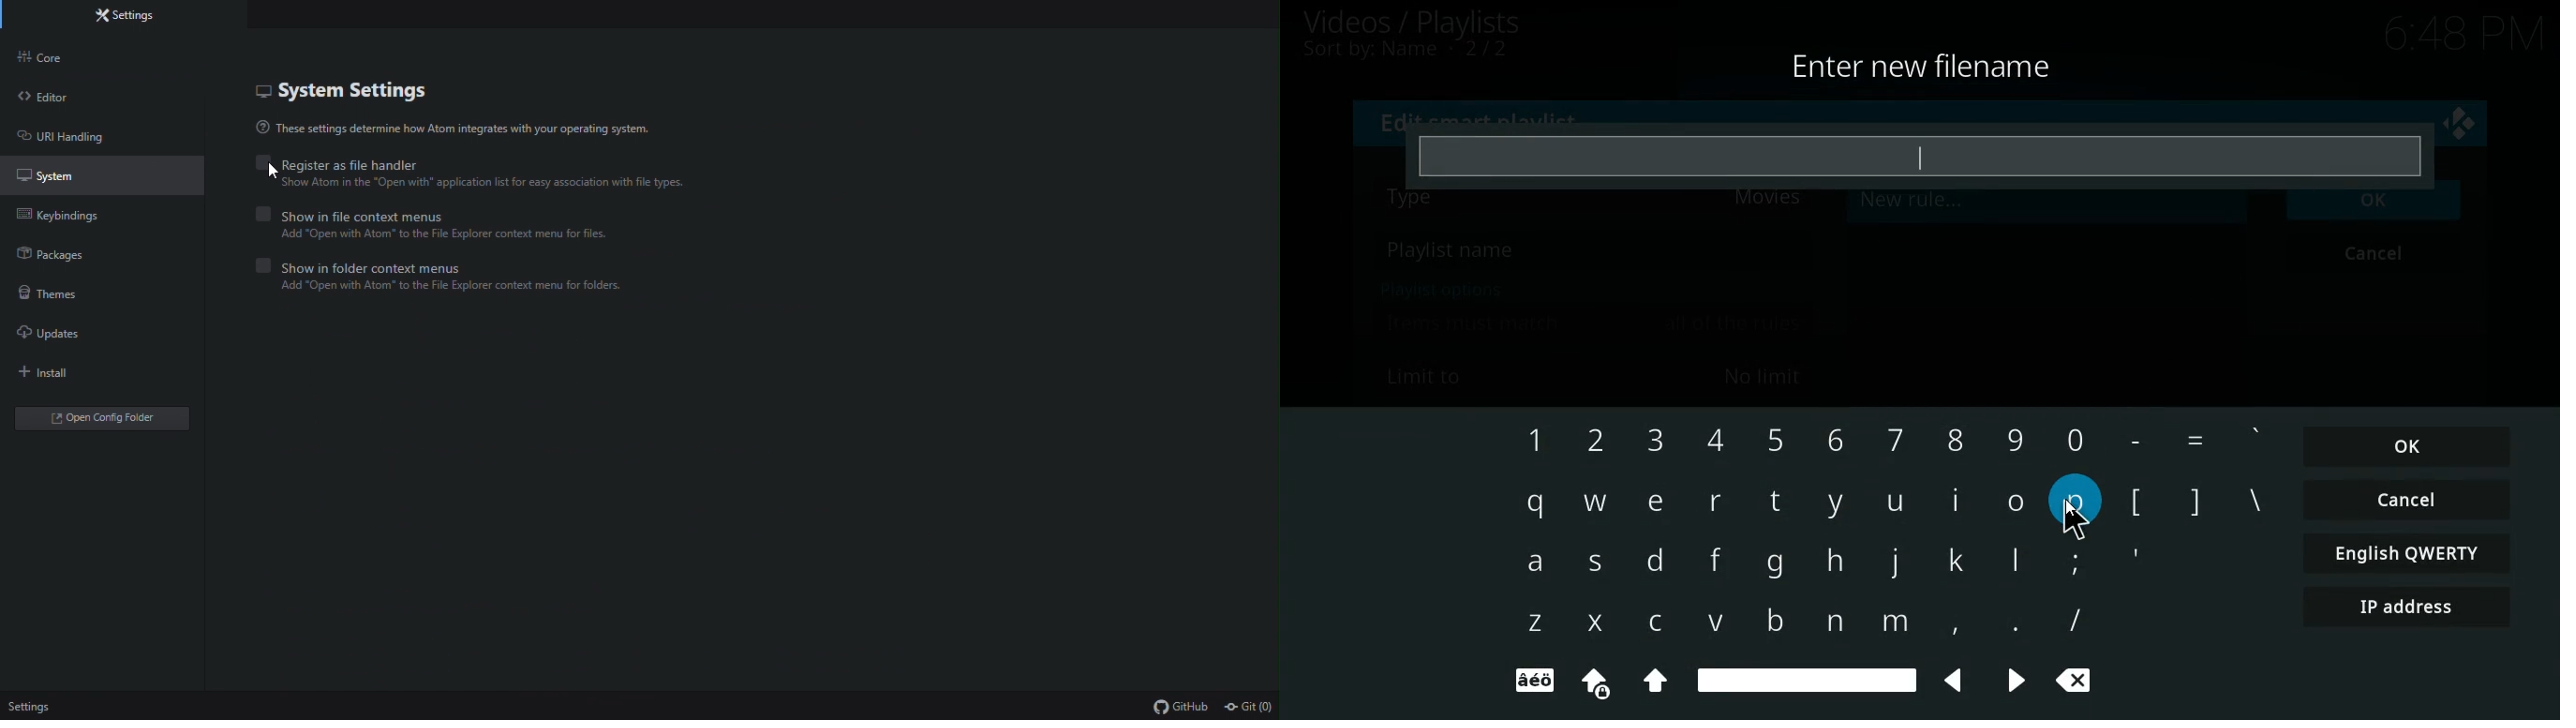  I want to click on g, so click(1774, 565).